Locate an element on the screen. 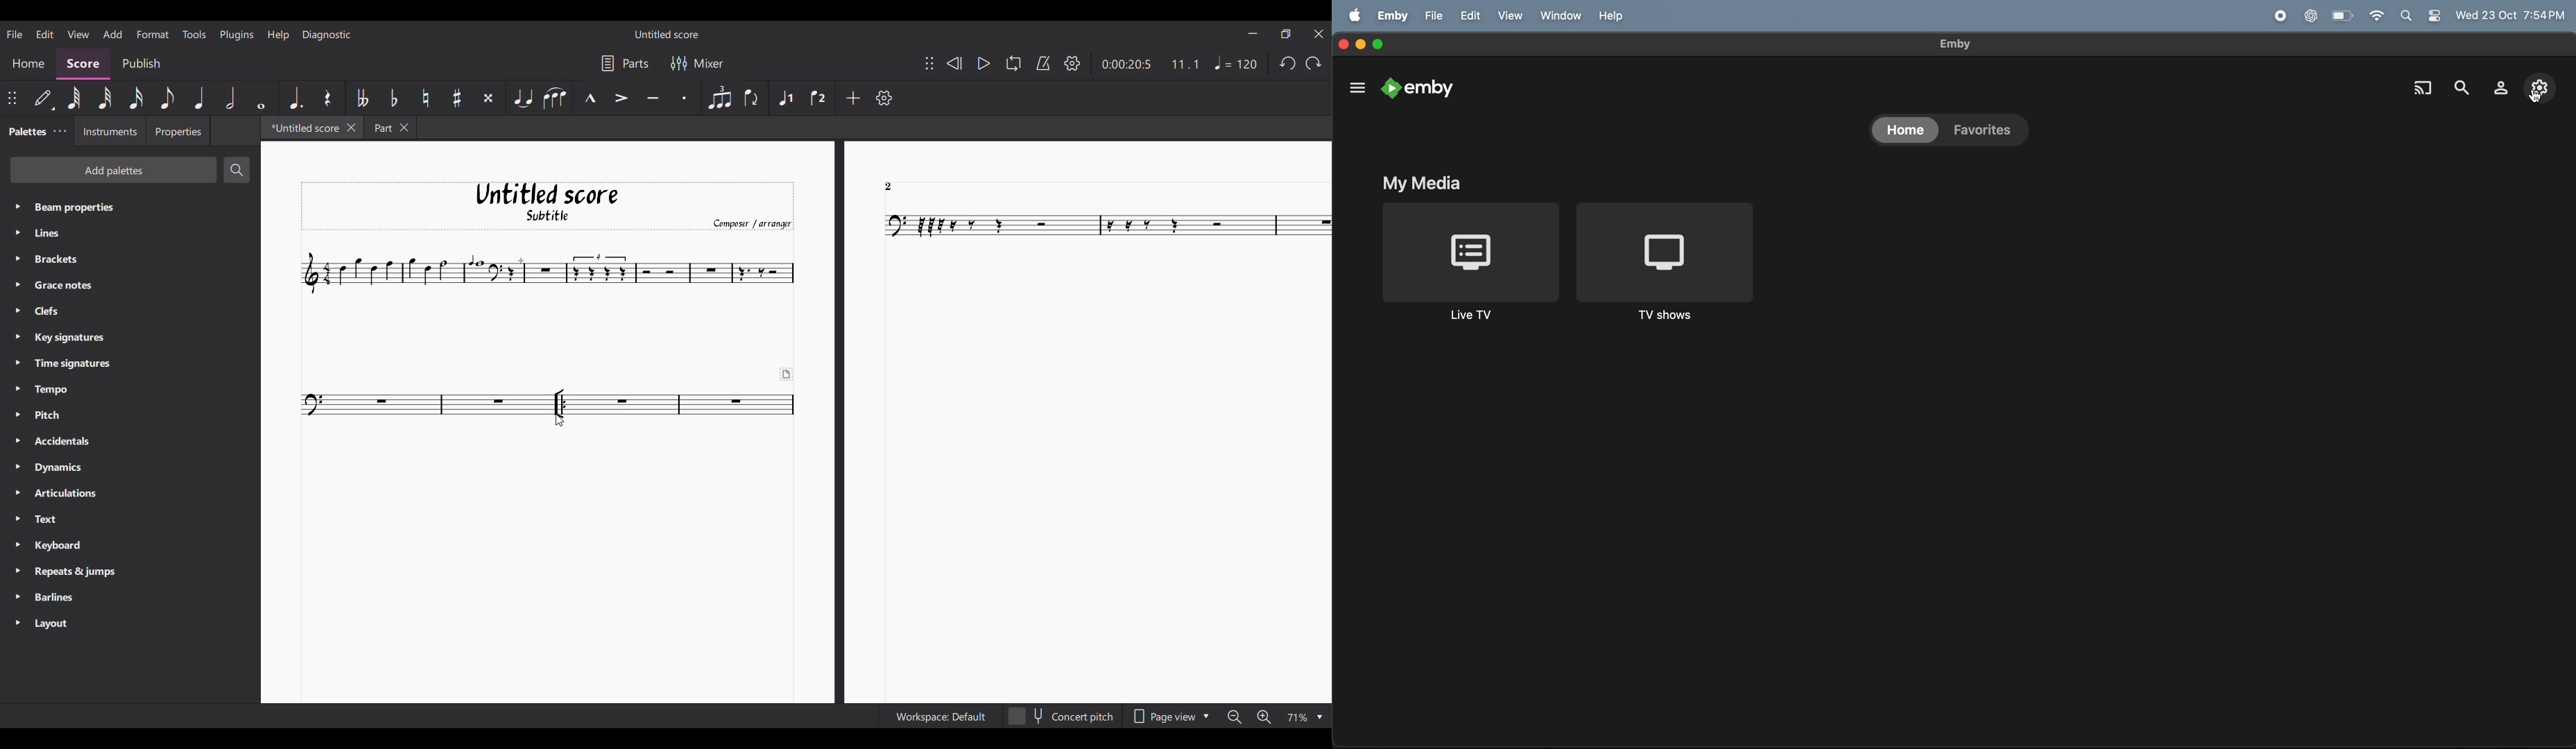 The height and width of the screenshot is (756, 2576). Voice 1 is located at coordinates (785, 98).